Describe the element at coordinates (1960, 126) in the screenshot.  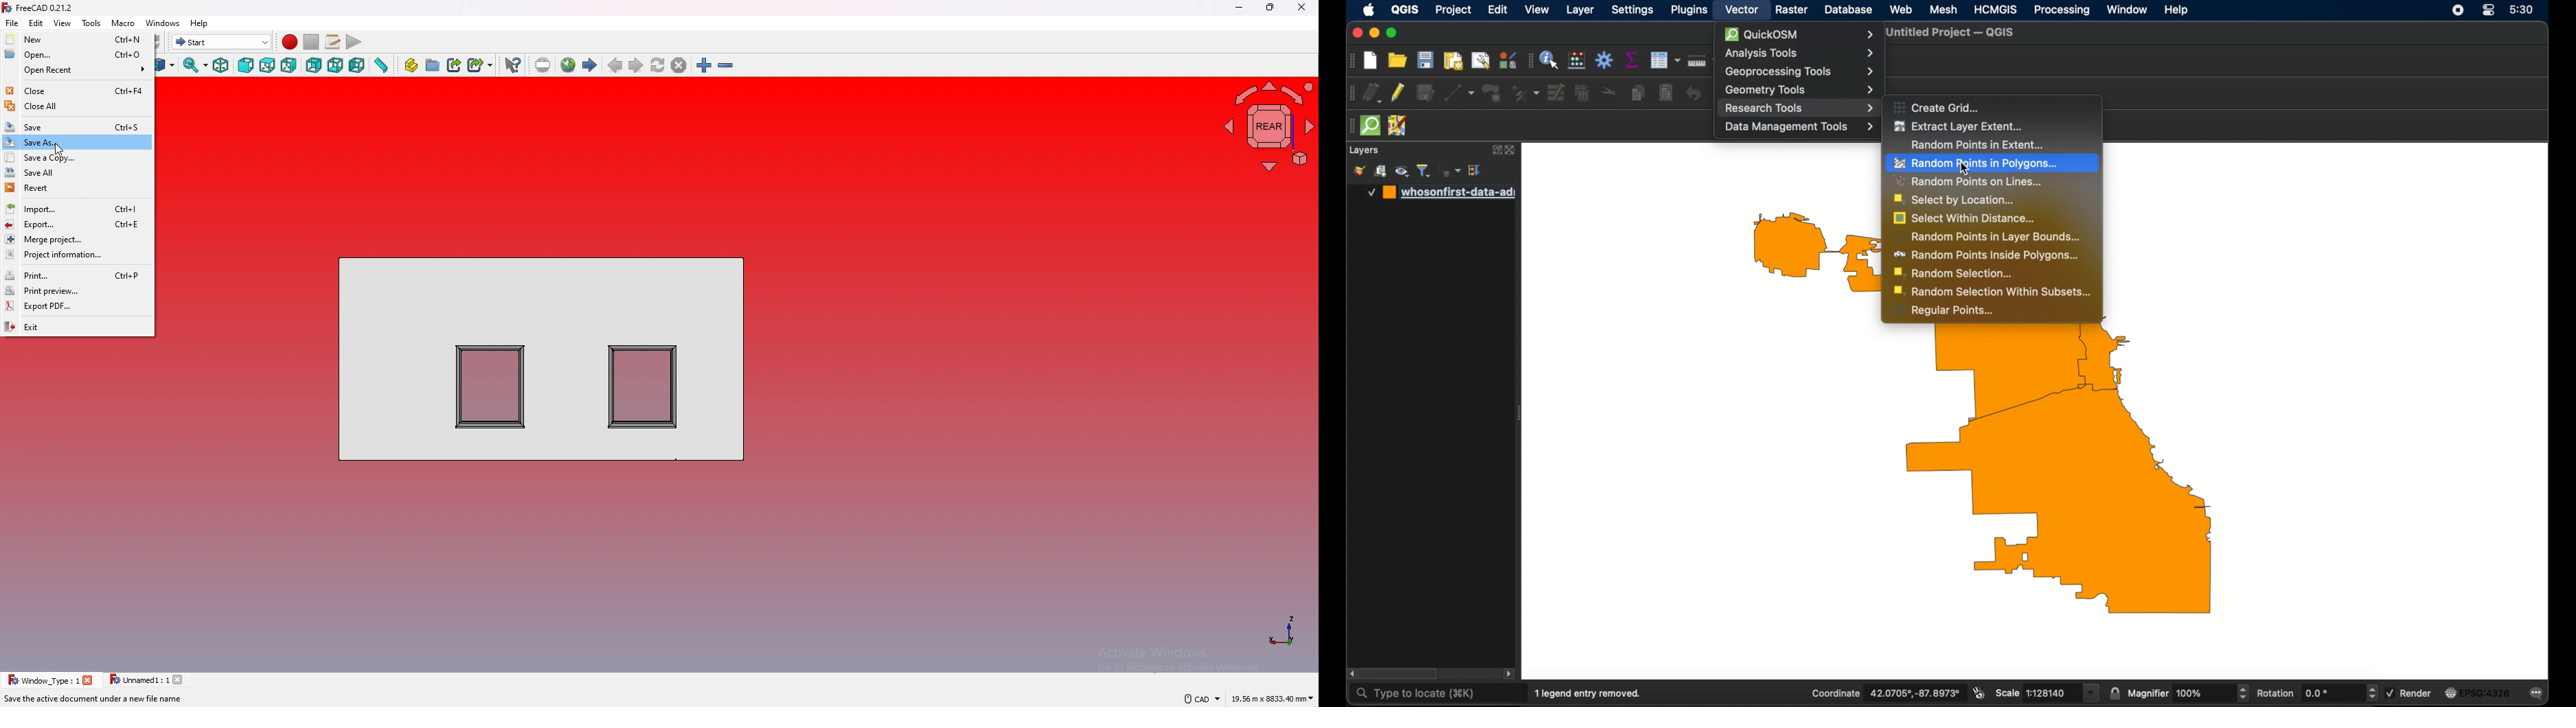
I see `extract layer extent` at that location.